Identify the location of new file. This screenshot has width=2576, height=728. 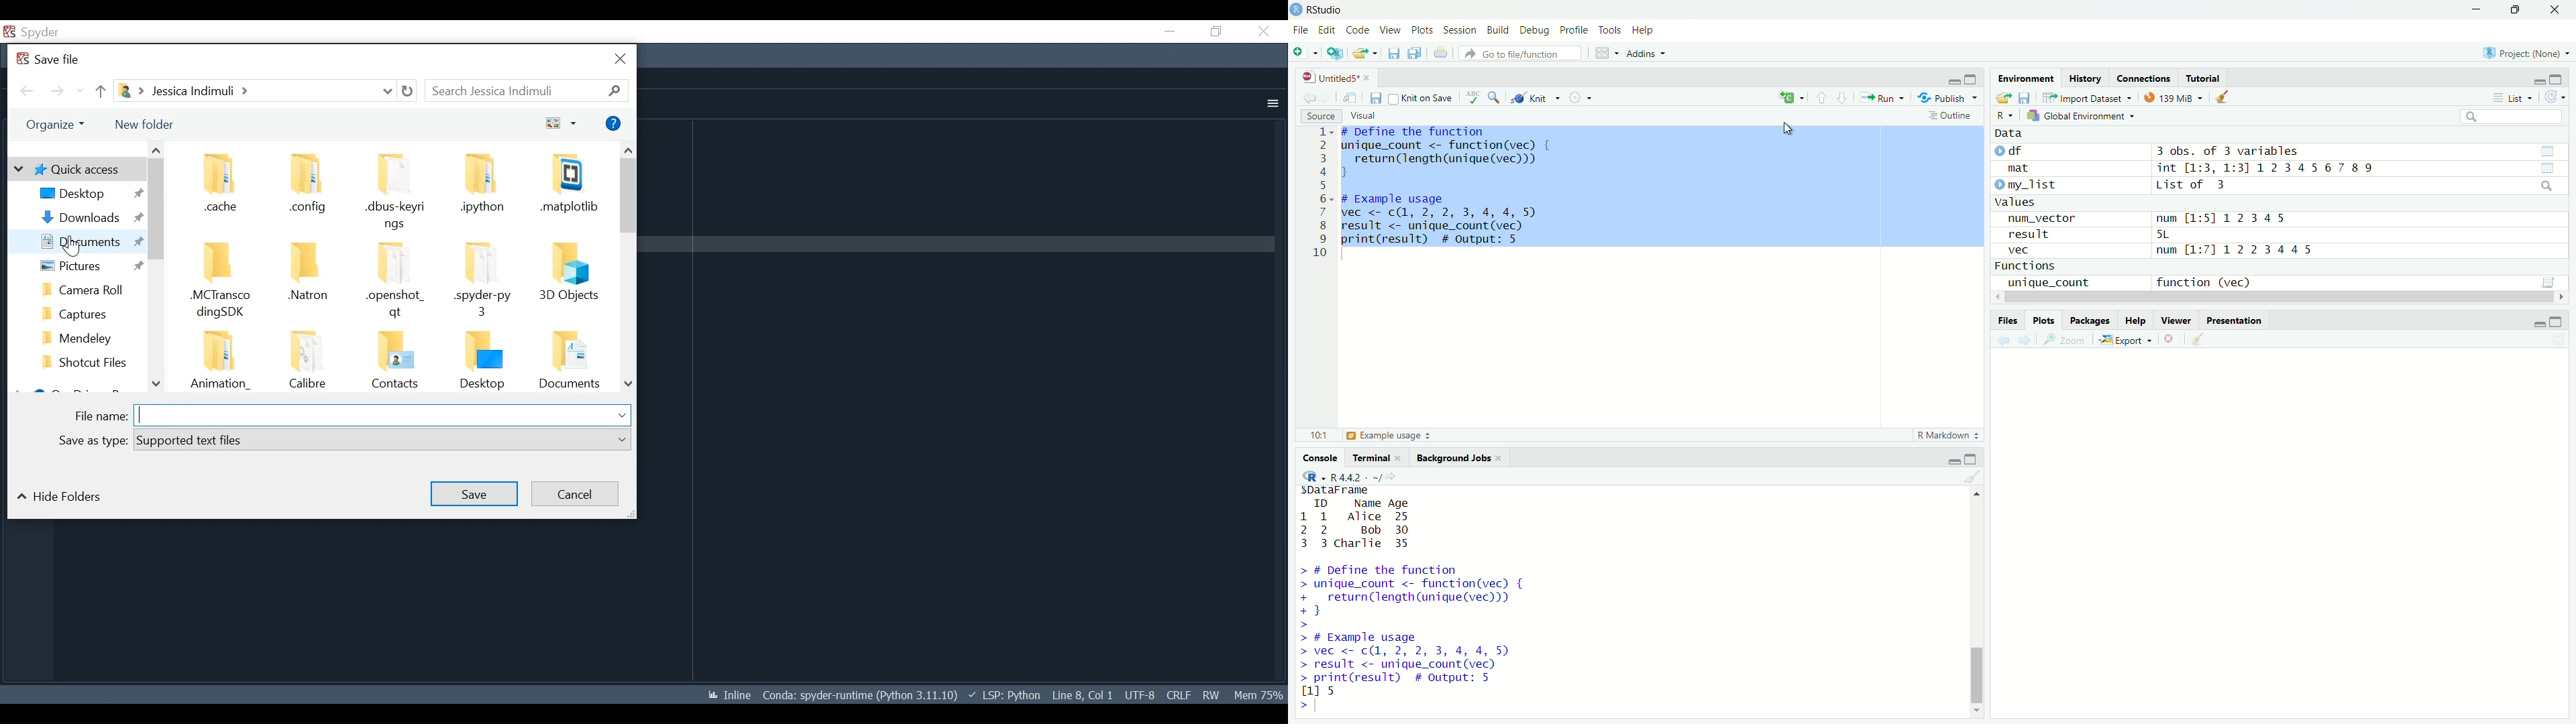
(1299, 51).